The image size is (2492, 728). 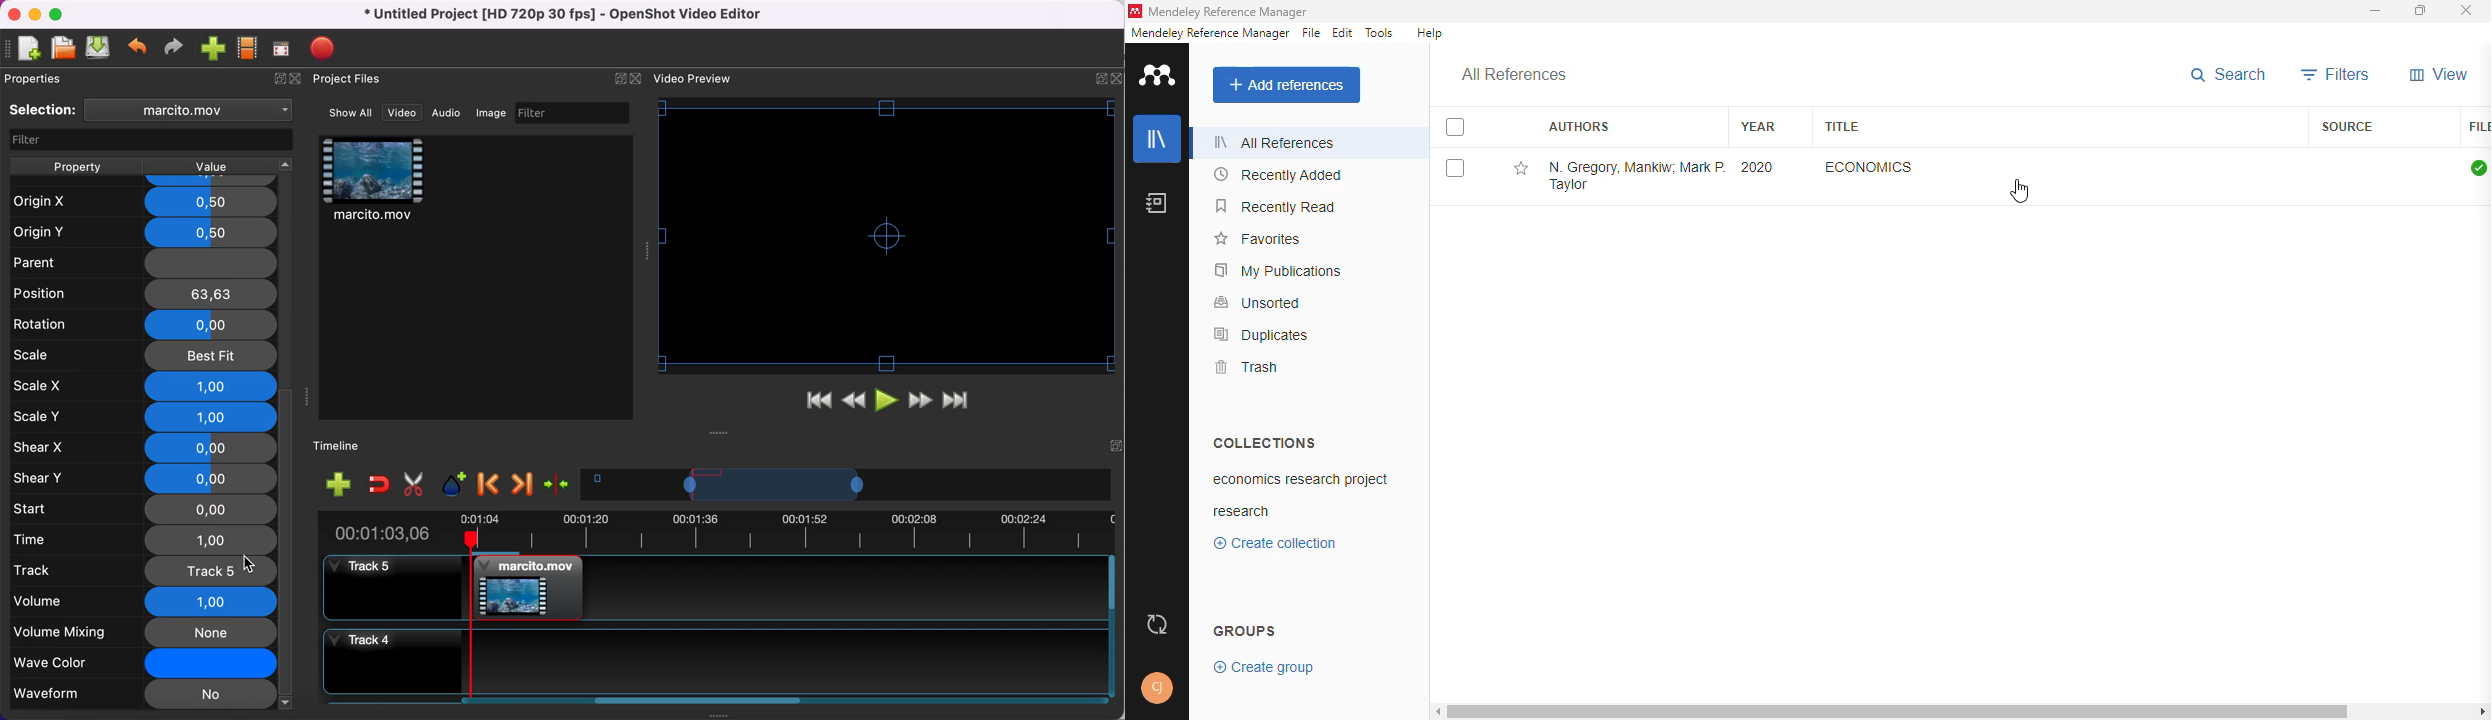 I want to click on minimize, so click(x=2376, y=11).